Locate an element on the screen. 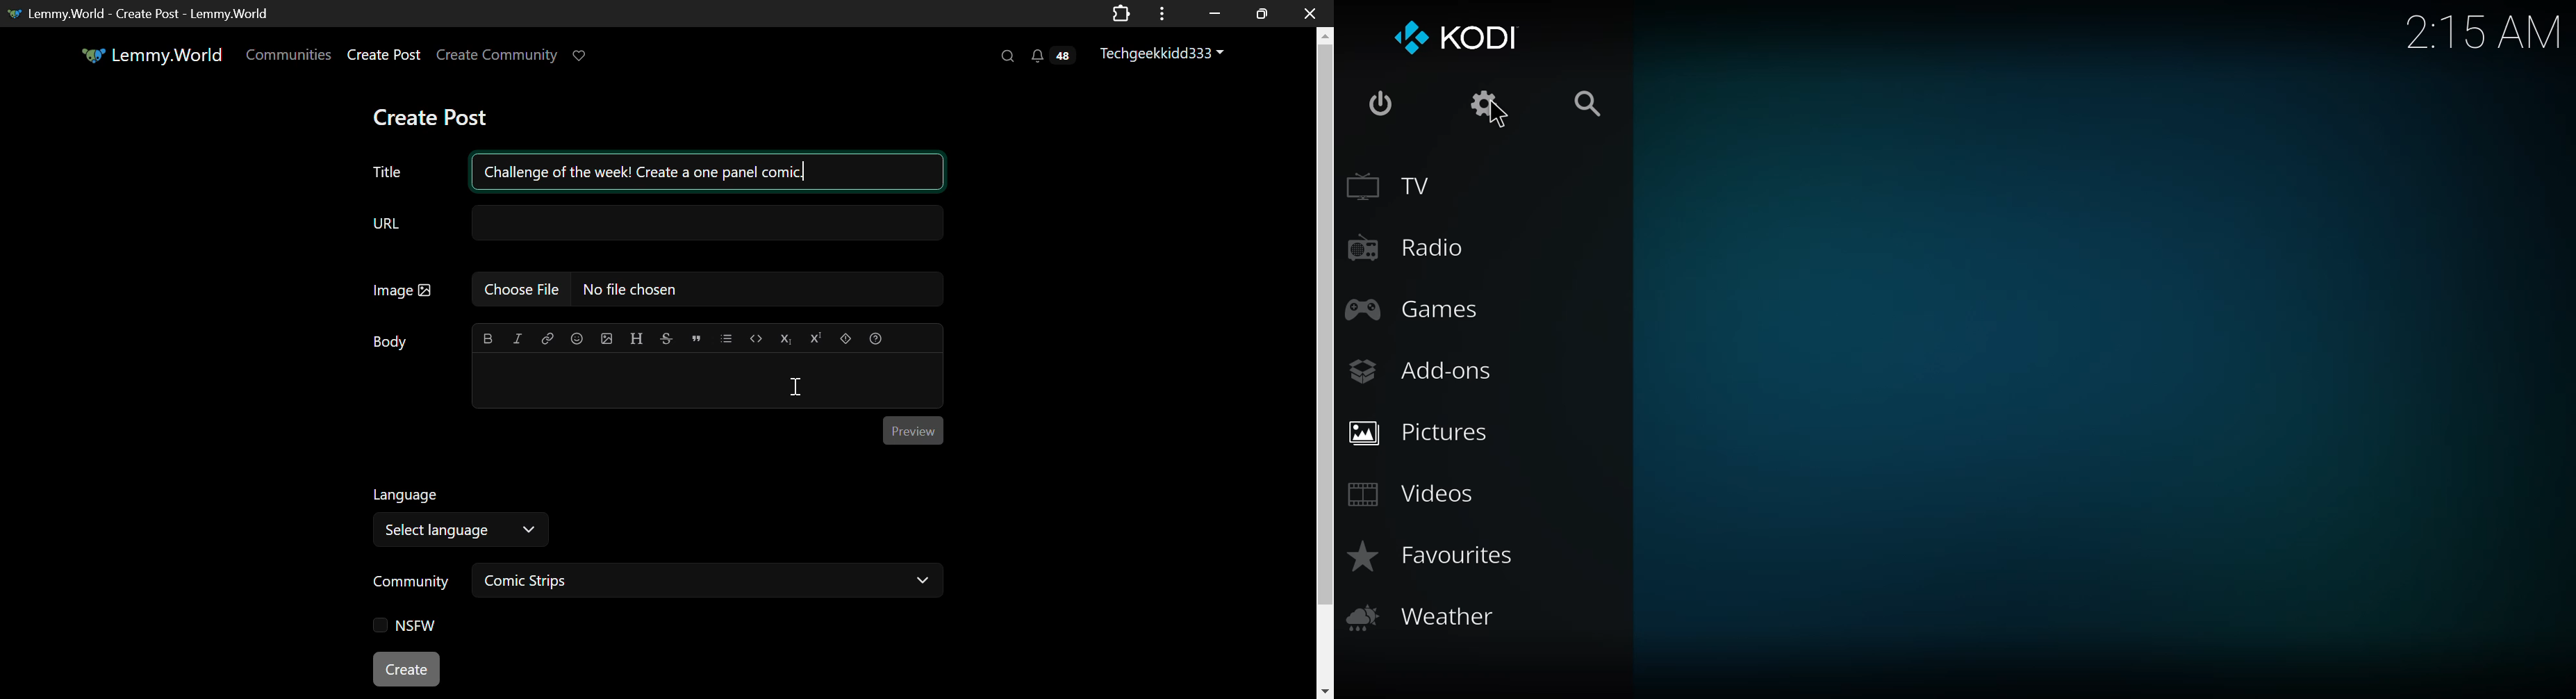 Image resolution: width=2576 pixels, height=700 pixels. NSFW is located at coordinates (407, 627).